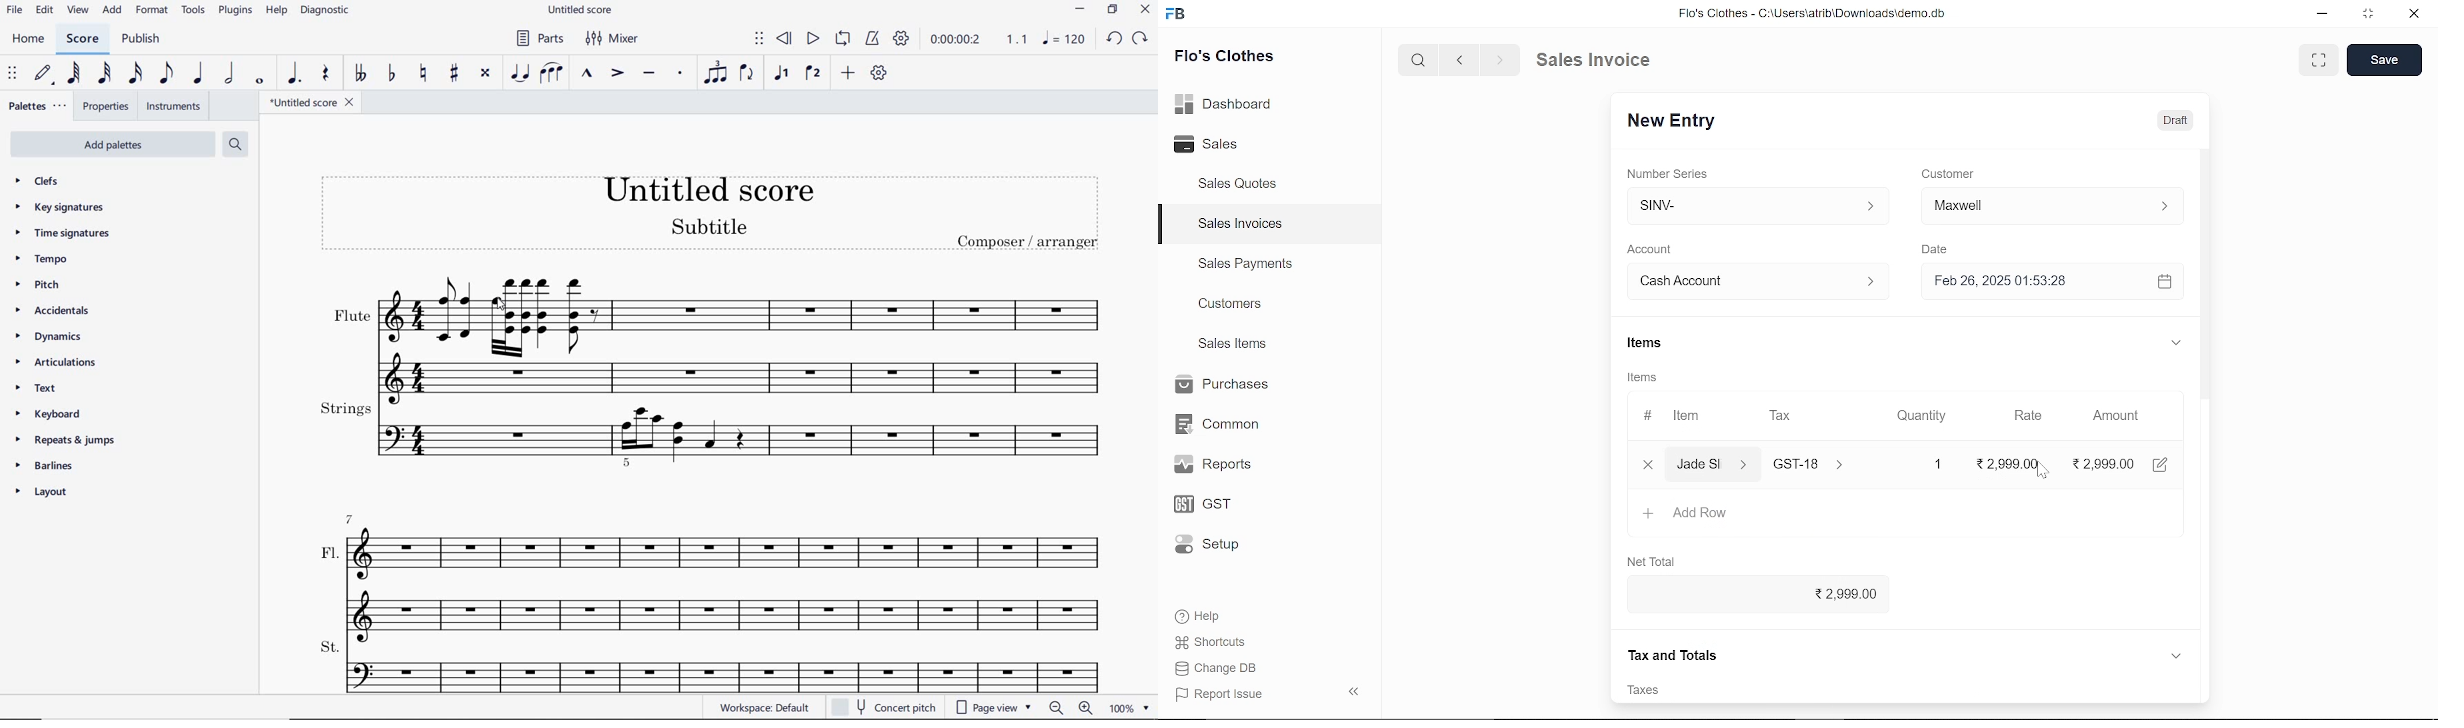 This screenshot has width=2464, height=728. I want to click on Flo's Clothes - C:\UsersatribiDownloads\demo.do, so click(1820, 15).